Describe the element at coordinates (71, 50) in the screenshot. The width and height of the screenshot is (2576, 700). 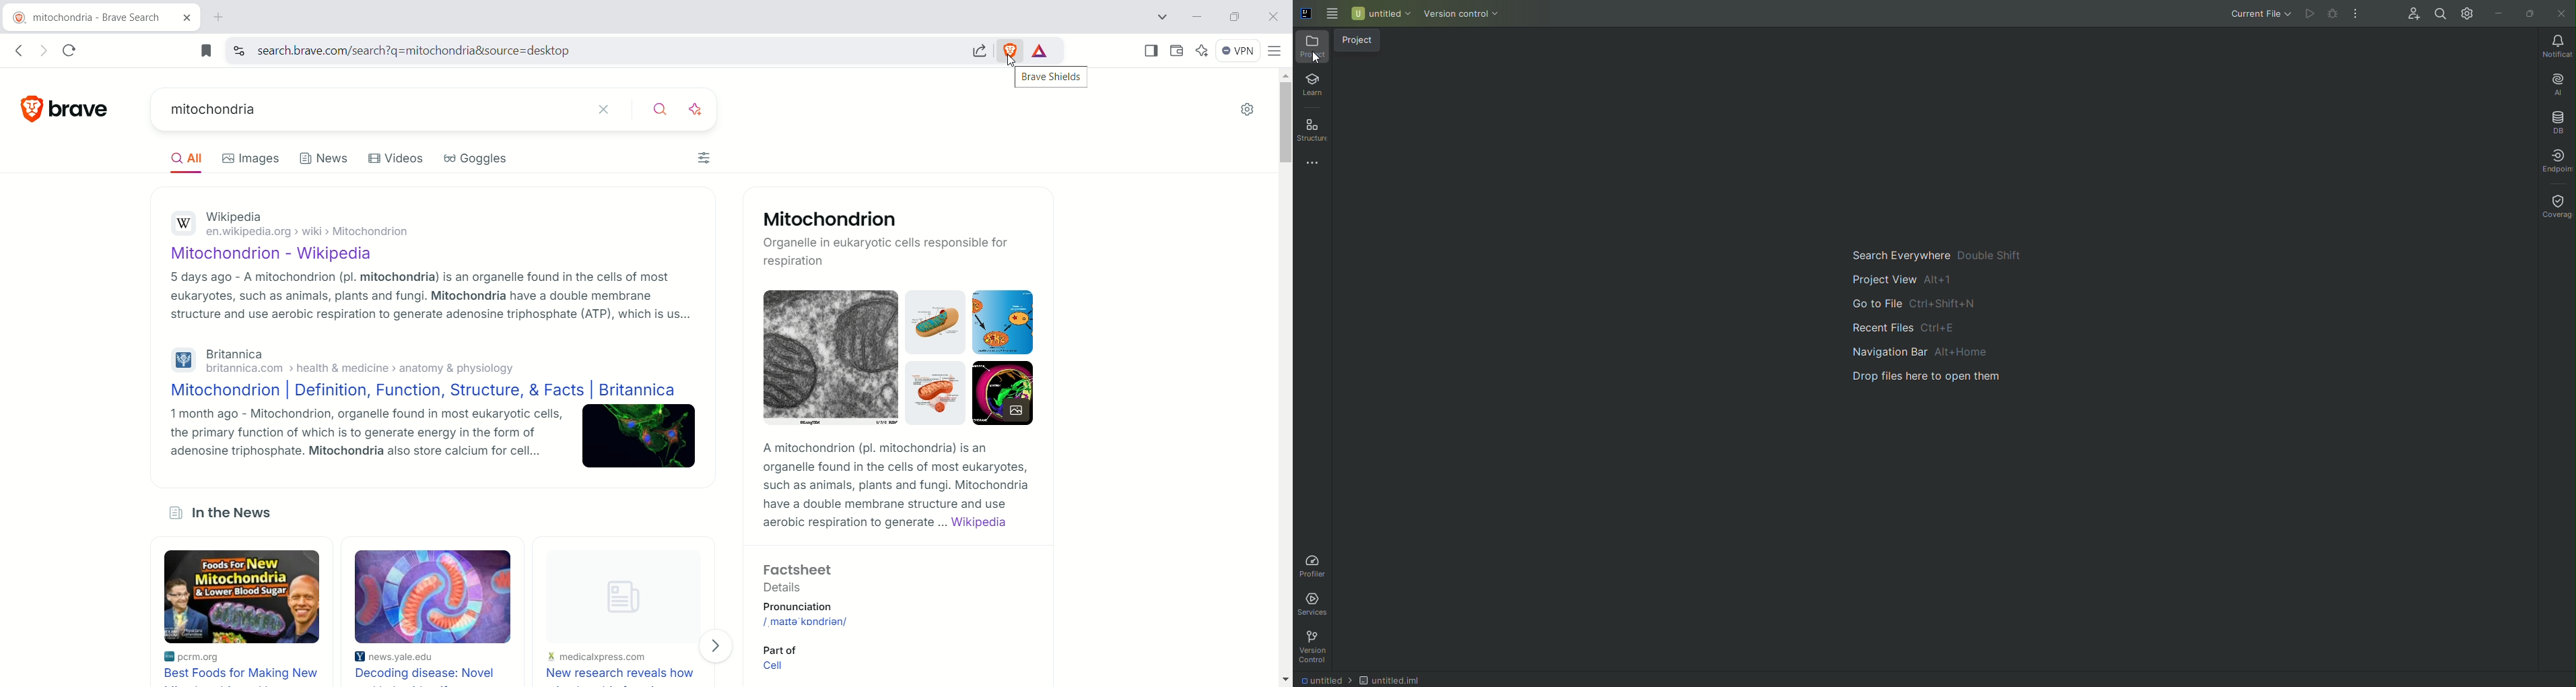
I see `reload this page` at that location.